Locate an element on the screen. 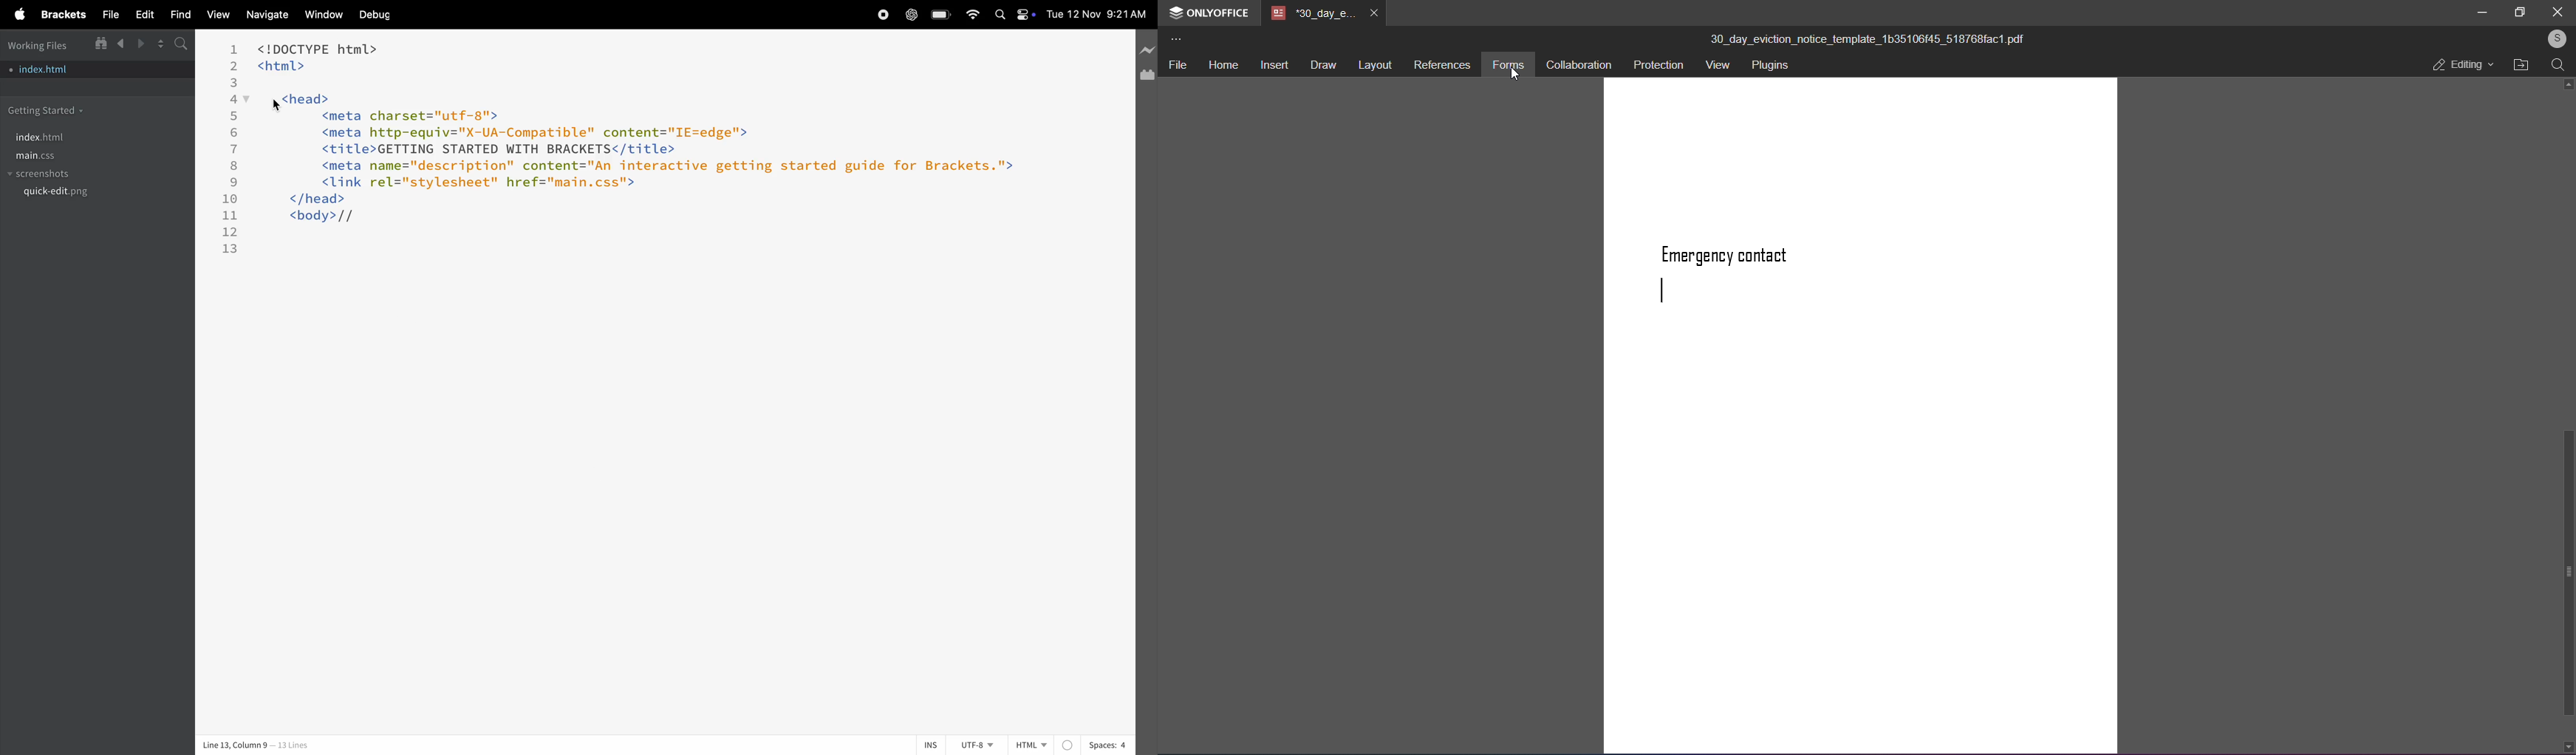 Image resolution: width=2576 pixels, height=756 pixels. backward is located at coordinates (121, 44).